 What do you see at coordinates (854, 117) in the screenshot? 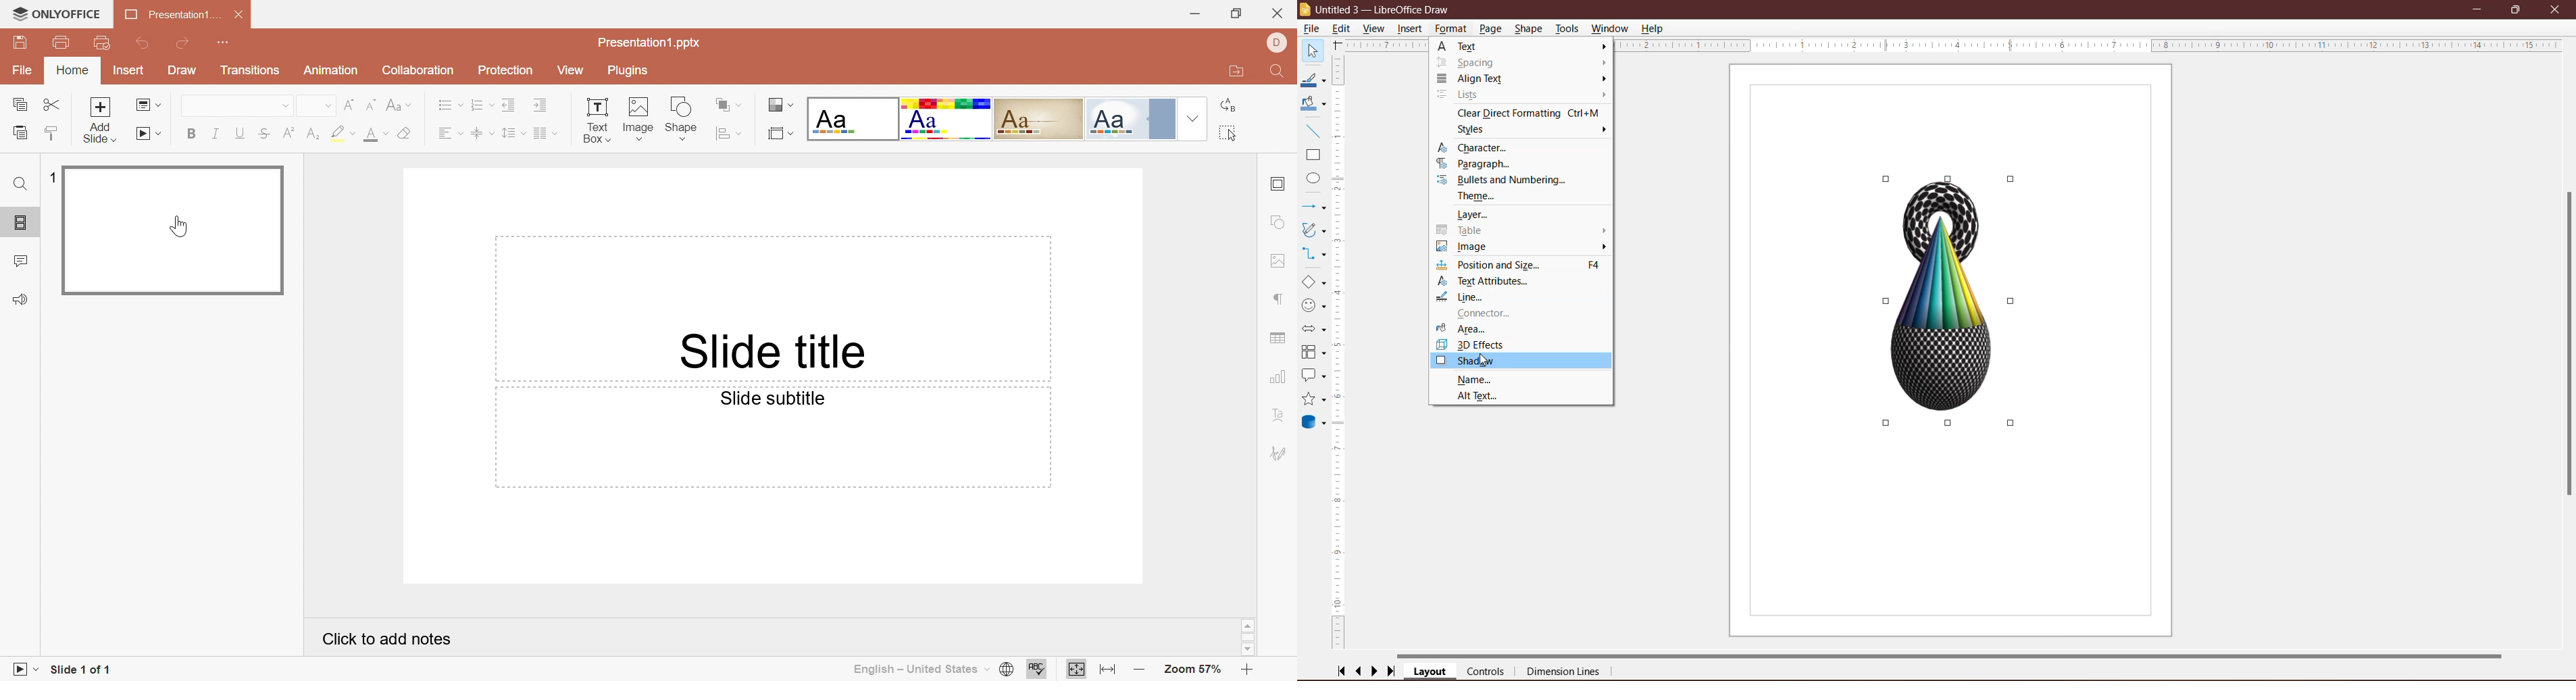
I see `Blank` at bounding box center [854, 117].